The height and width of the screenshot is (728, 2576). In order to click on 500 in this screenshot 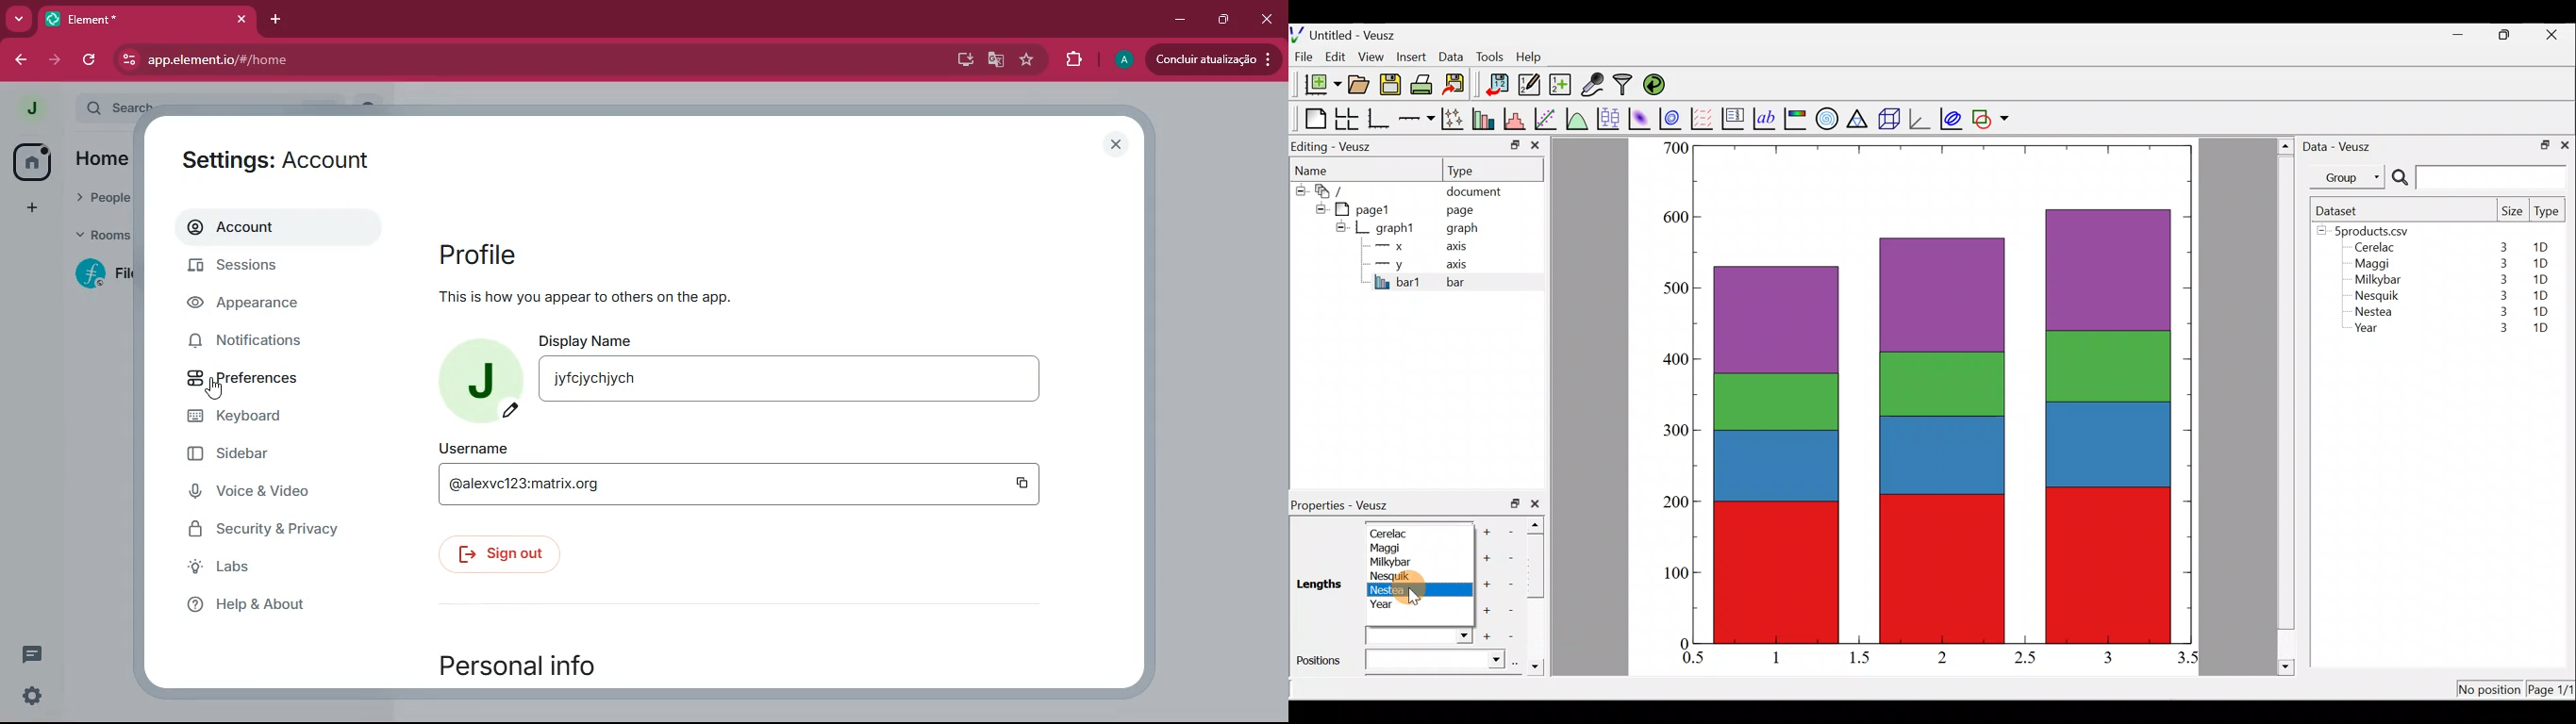, I will do `click(1671, 287)`.